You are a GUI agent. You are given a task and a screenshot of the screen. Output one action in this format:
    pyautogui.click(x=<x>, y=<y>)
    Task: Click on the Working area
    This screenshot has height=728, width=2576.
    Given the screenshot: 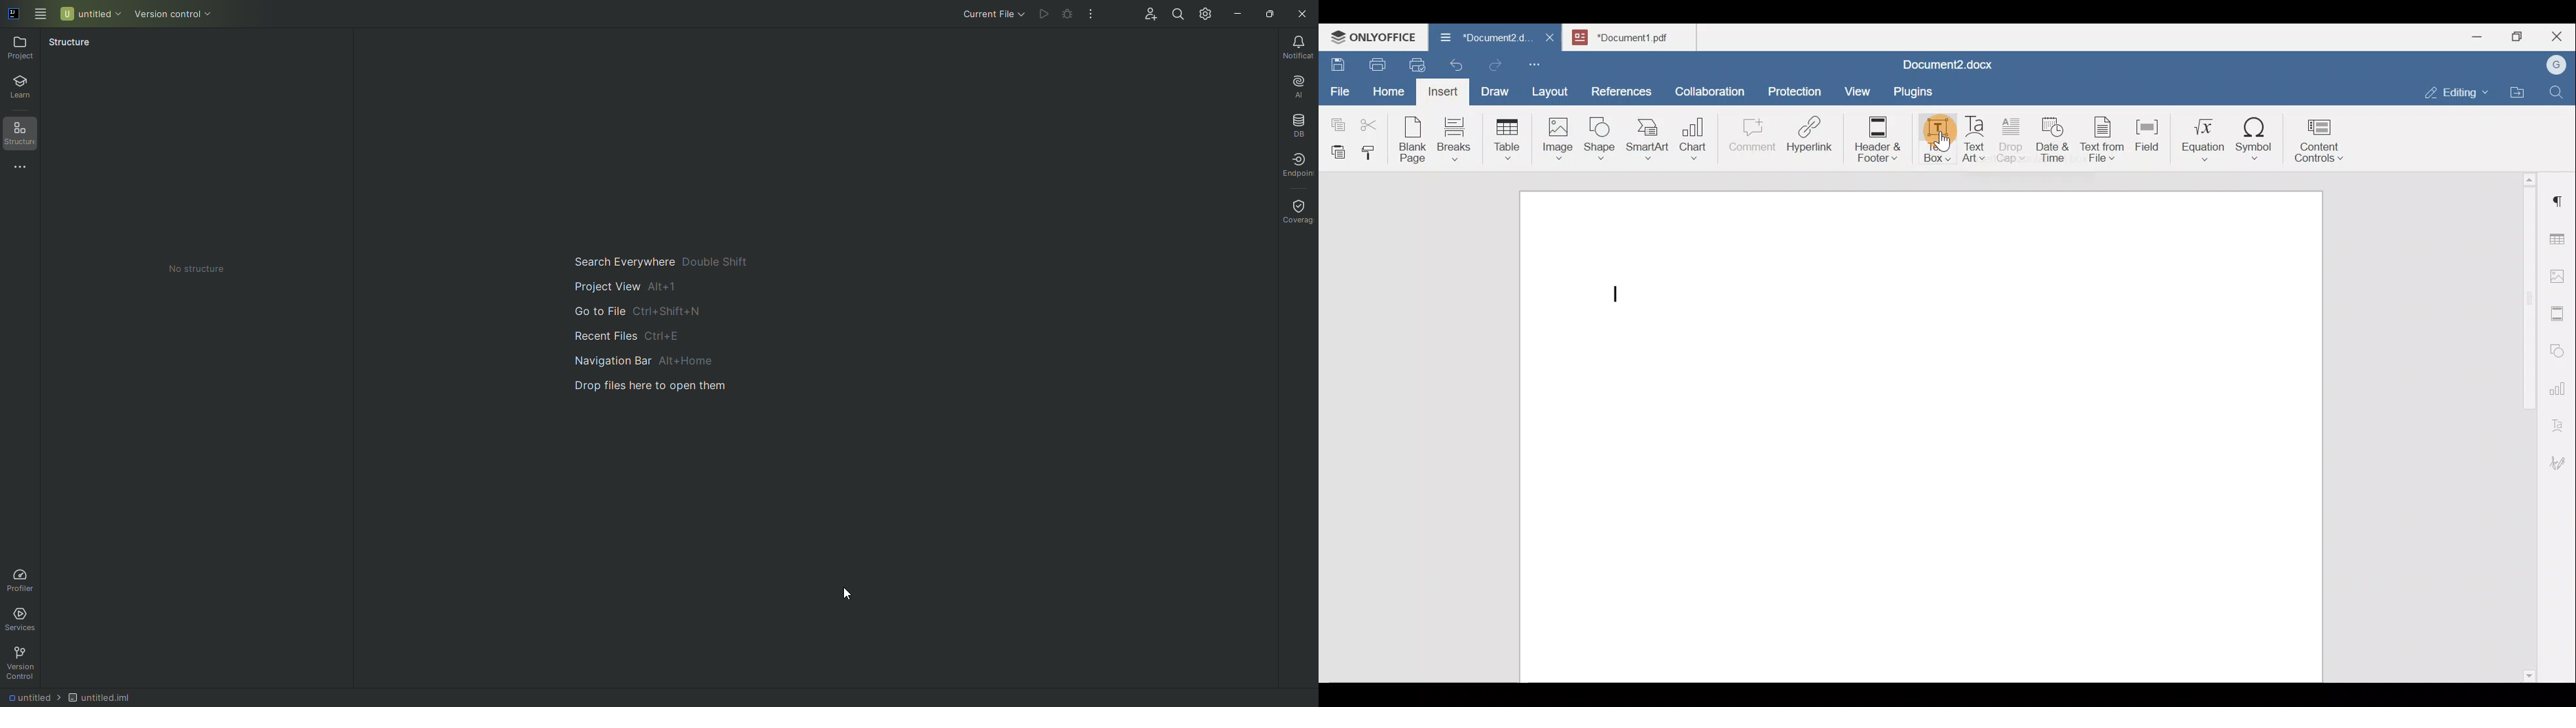 What is the action you would take?
    pyautogui.click(x=1923, y=431)
    